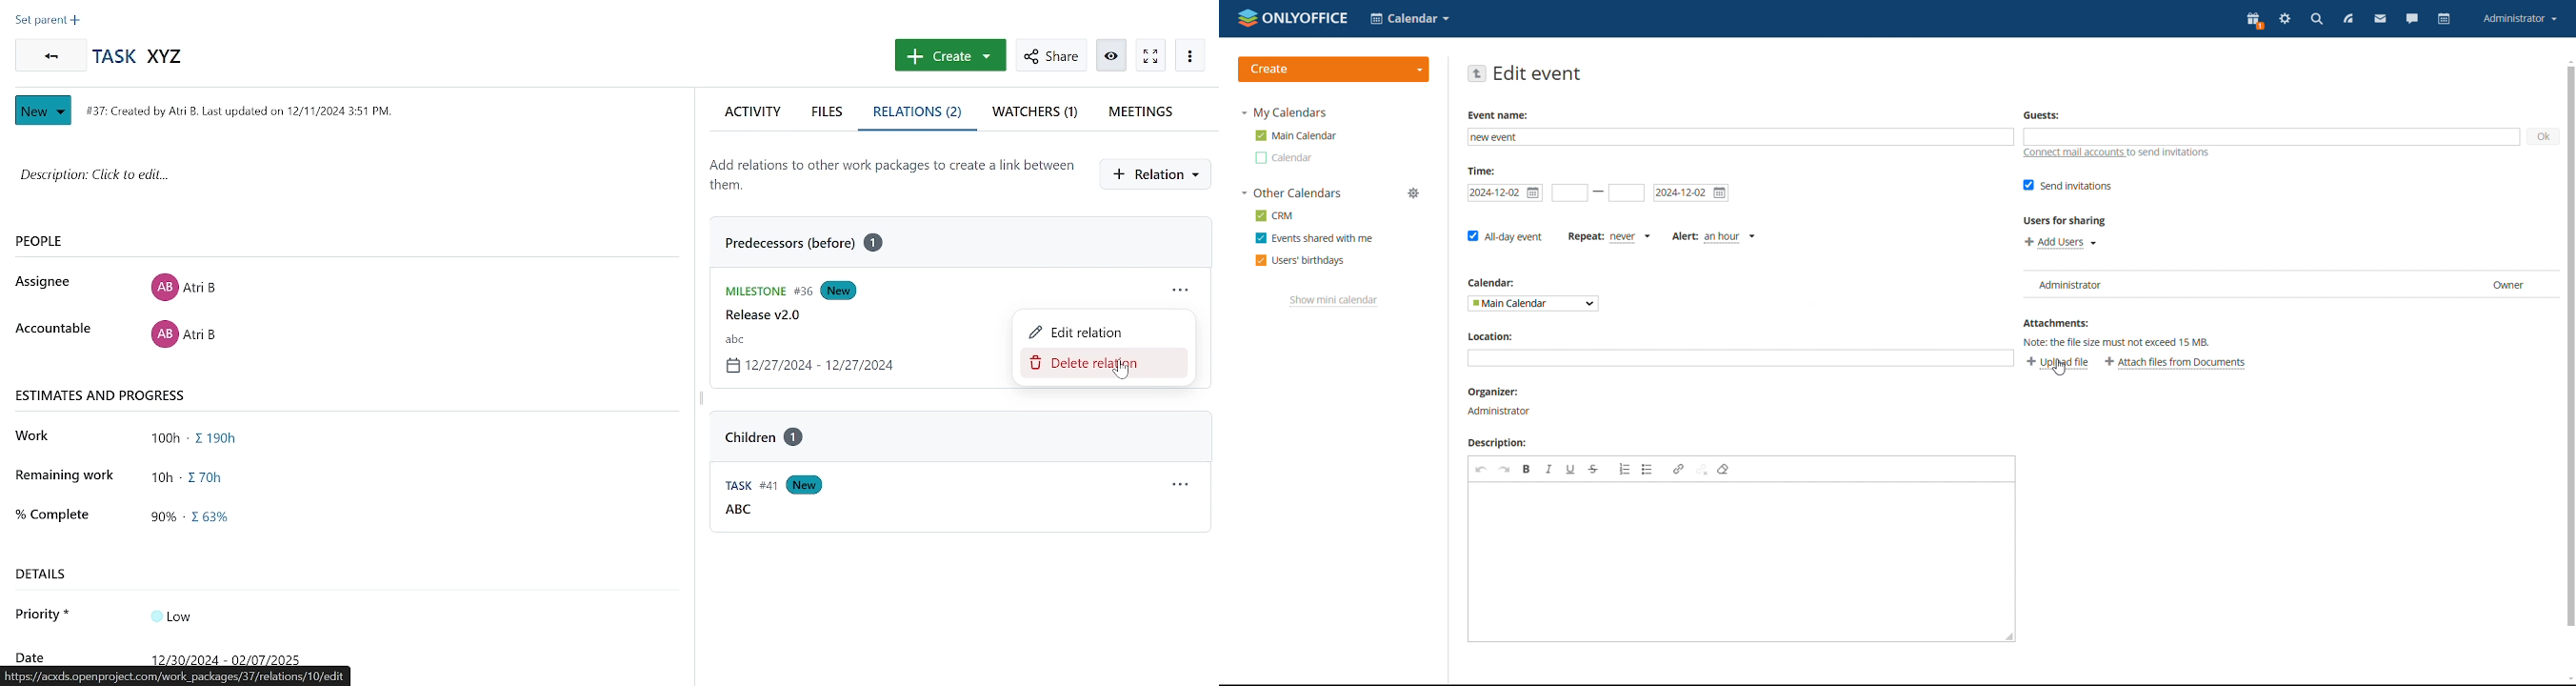 This screenshot has height=700, width=2576. I want to click on meetings, so click(1146, 111).